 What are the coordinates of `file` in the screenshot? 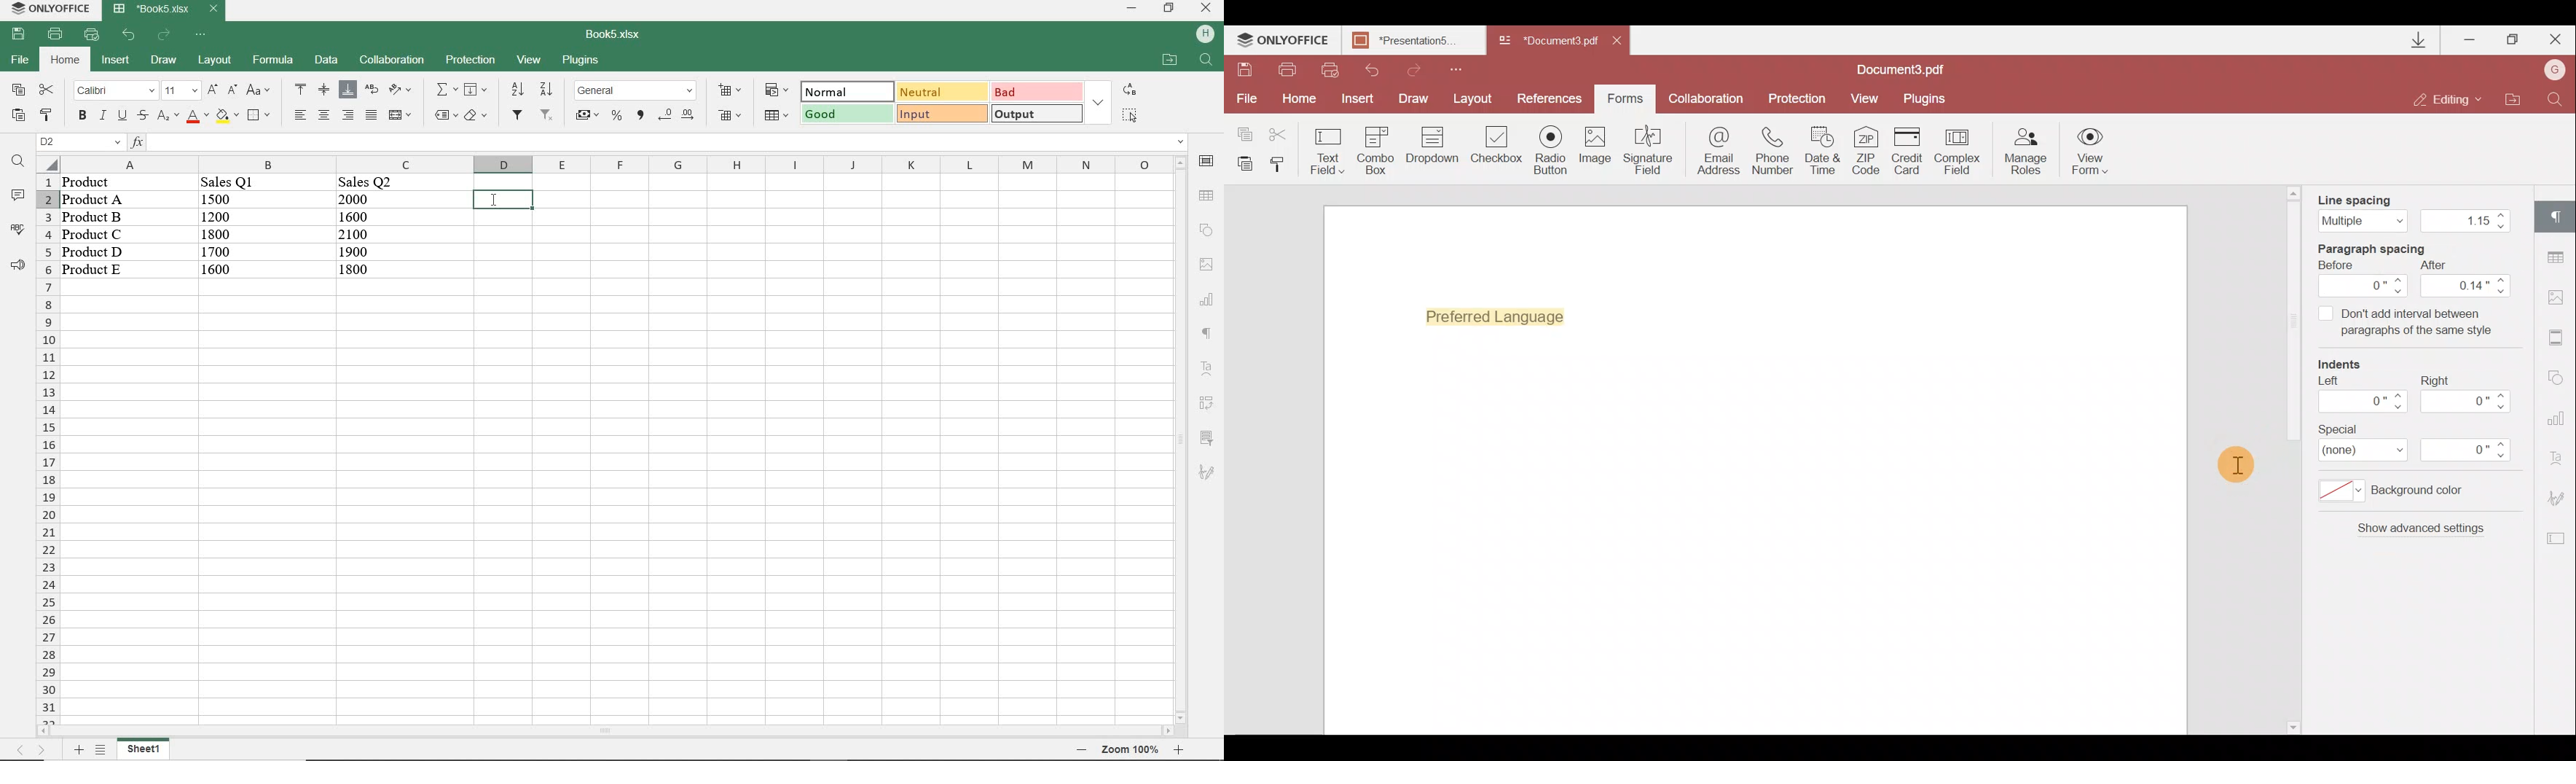 It's located at (22, 58).